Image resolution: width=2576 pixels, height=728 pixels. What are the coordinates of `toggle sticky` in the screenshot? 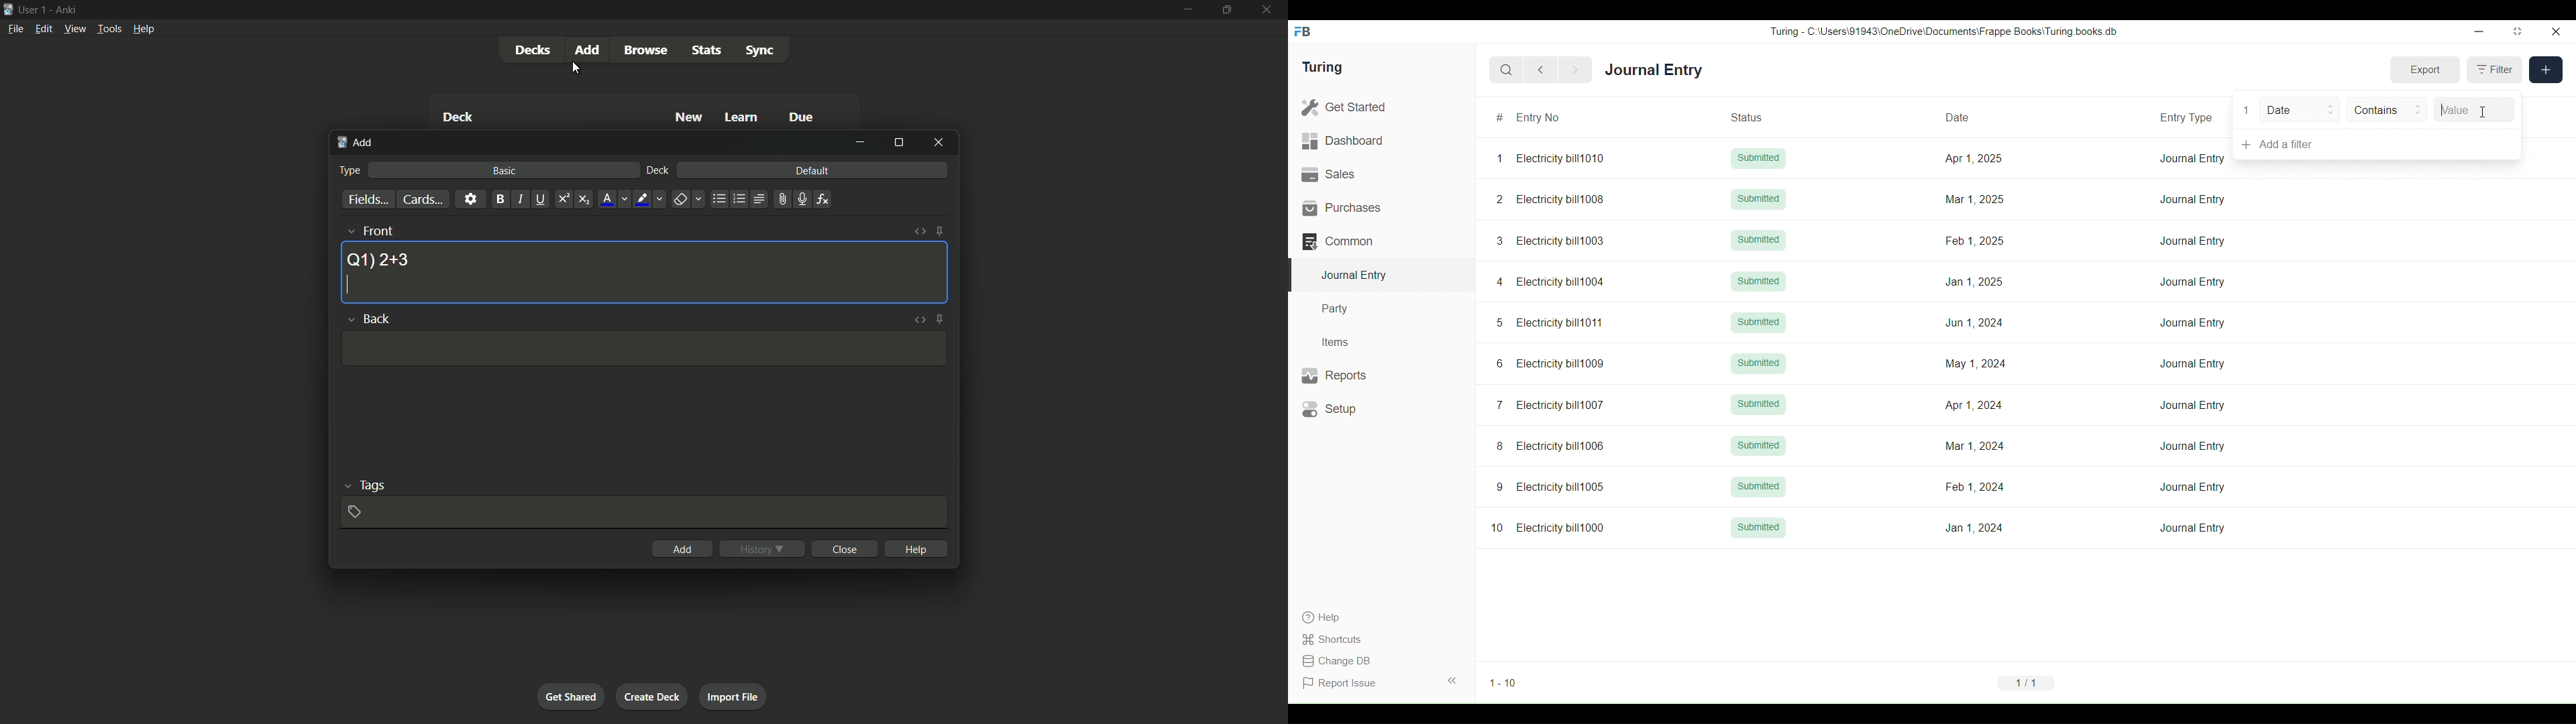 It's located at (939, 231).